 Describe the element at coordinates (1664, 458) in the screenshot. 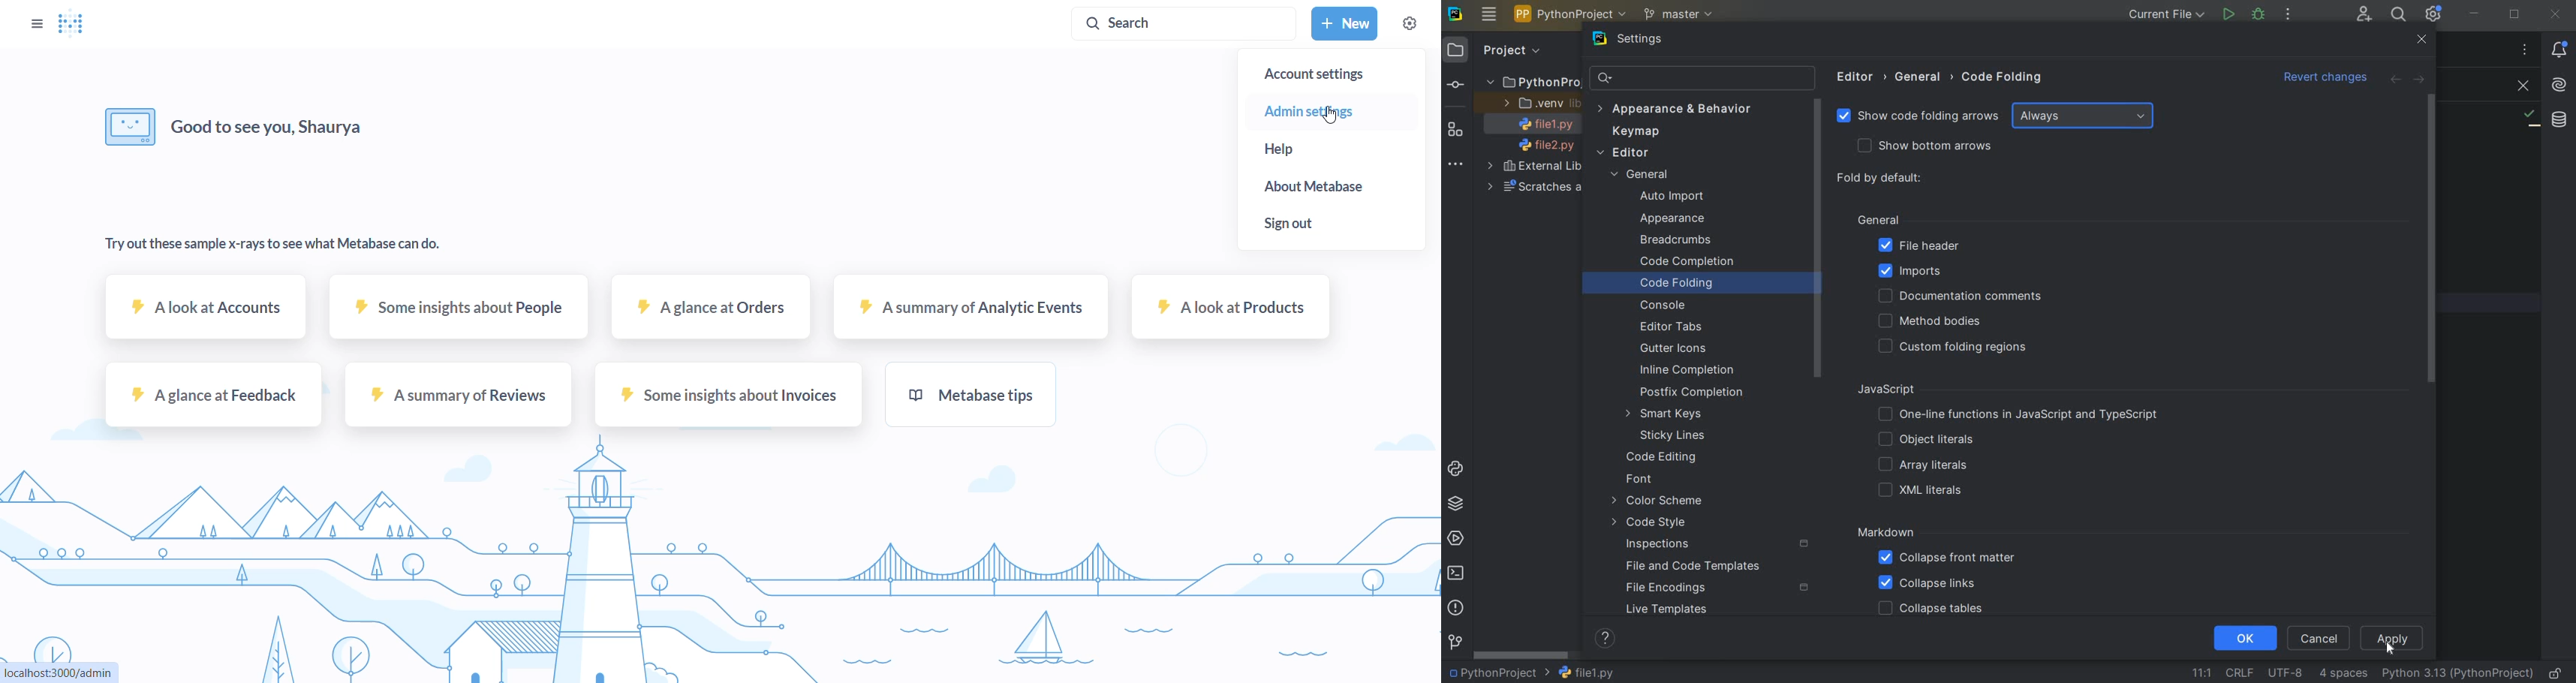

I see `CODE EDITING` at that location.